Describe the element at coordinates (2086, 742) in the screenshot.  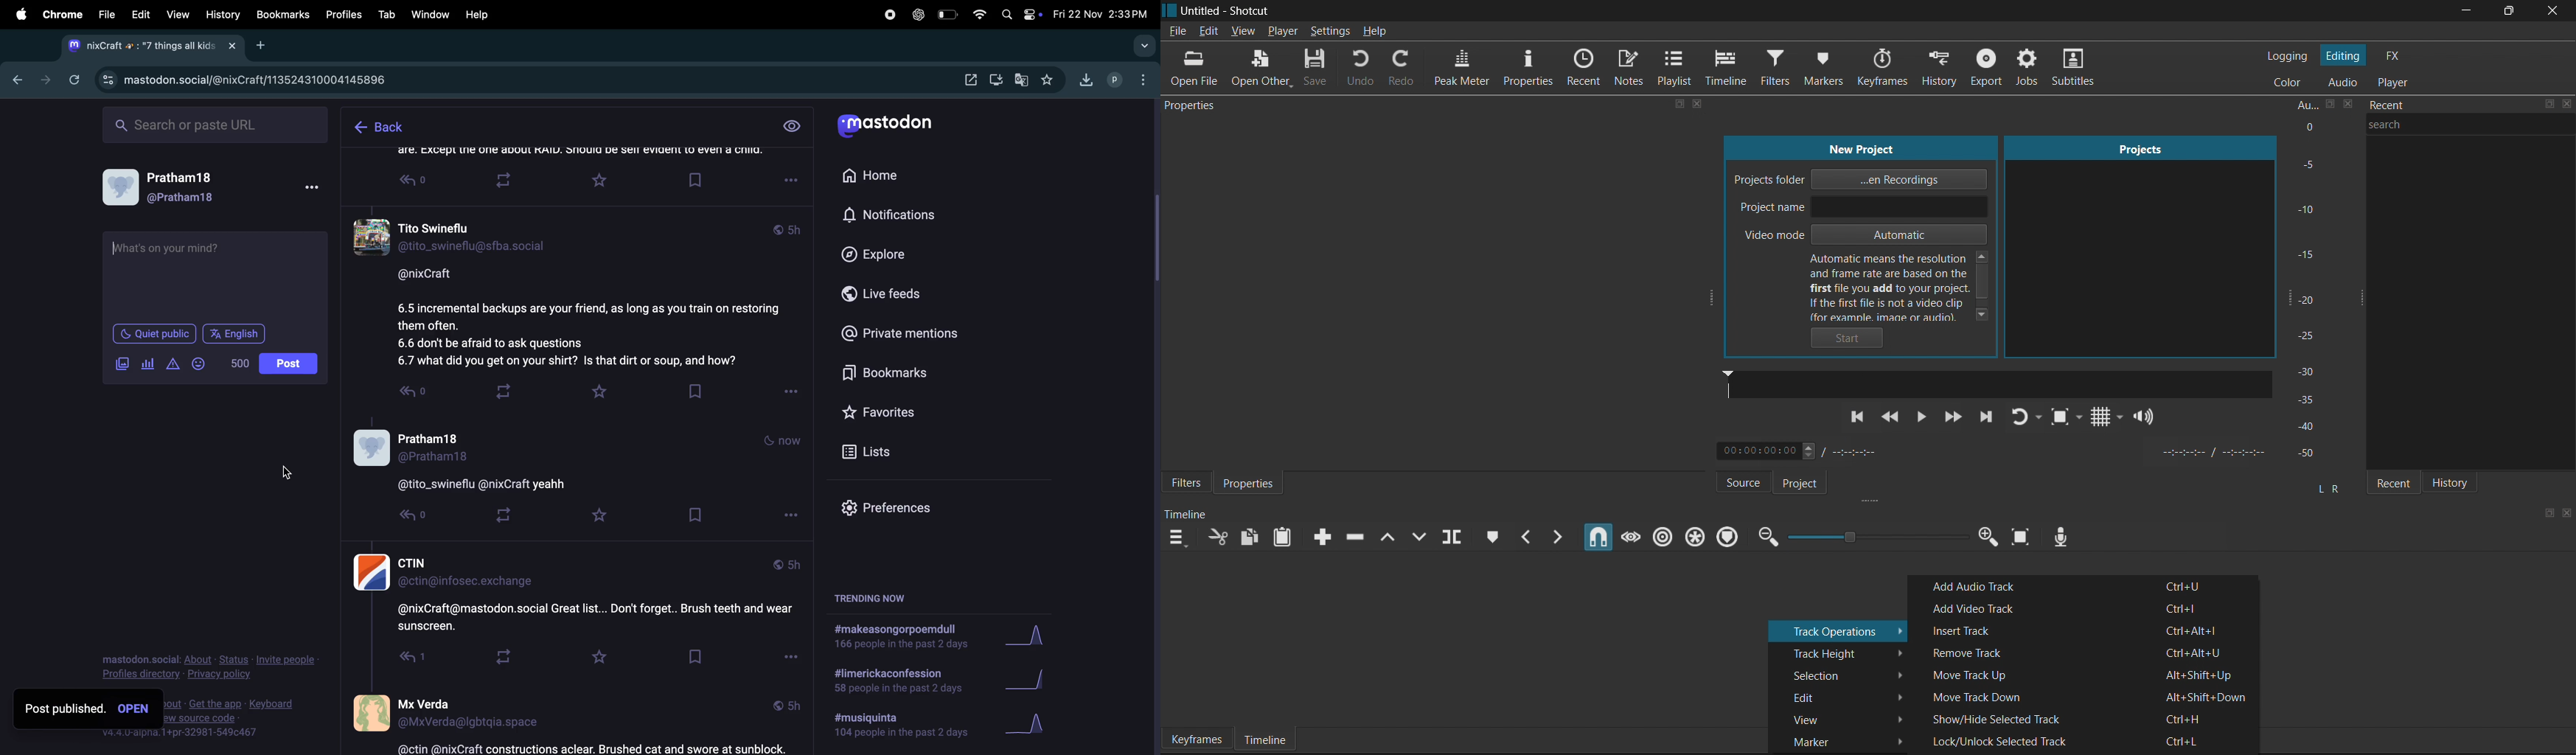
I see `Lock/Unlock Selected Track` at that location.